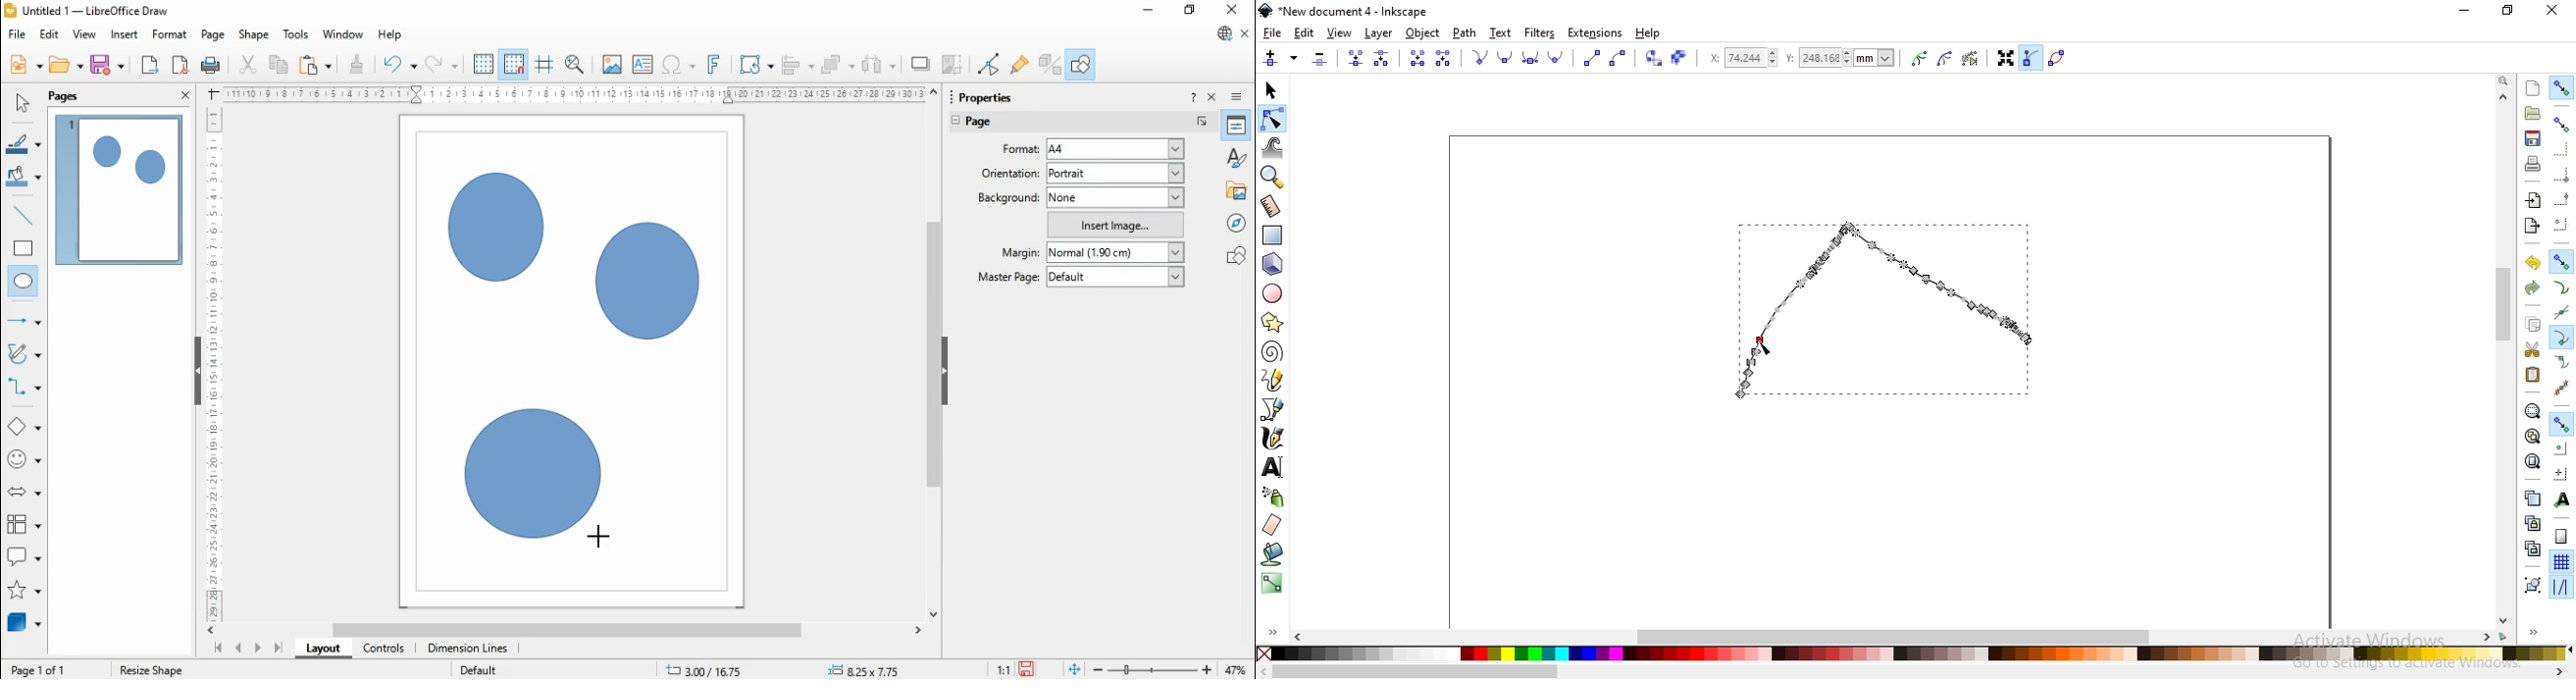  Describe the element at coordinates (991, 64) in the screenshot. I see `toggle point edit mode` at that location.